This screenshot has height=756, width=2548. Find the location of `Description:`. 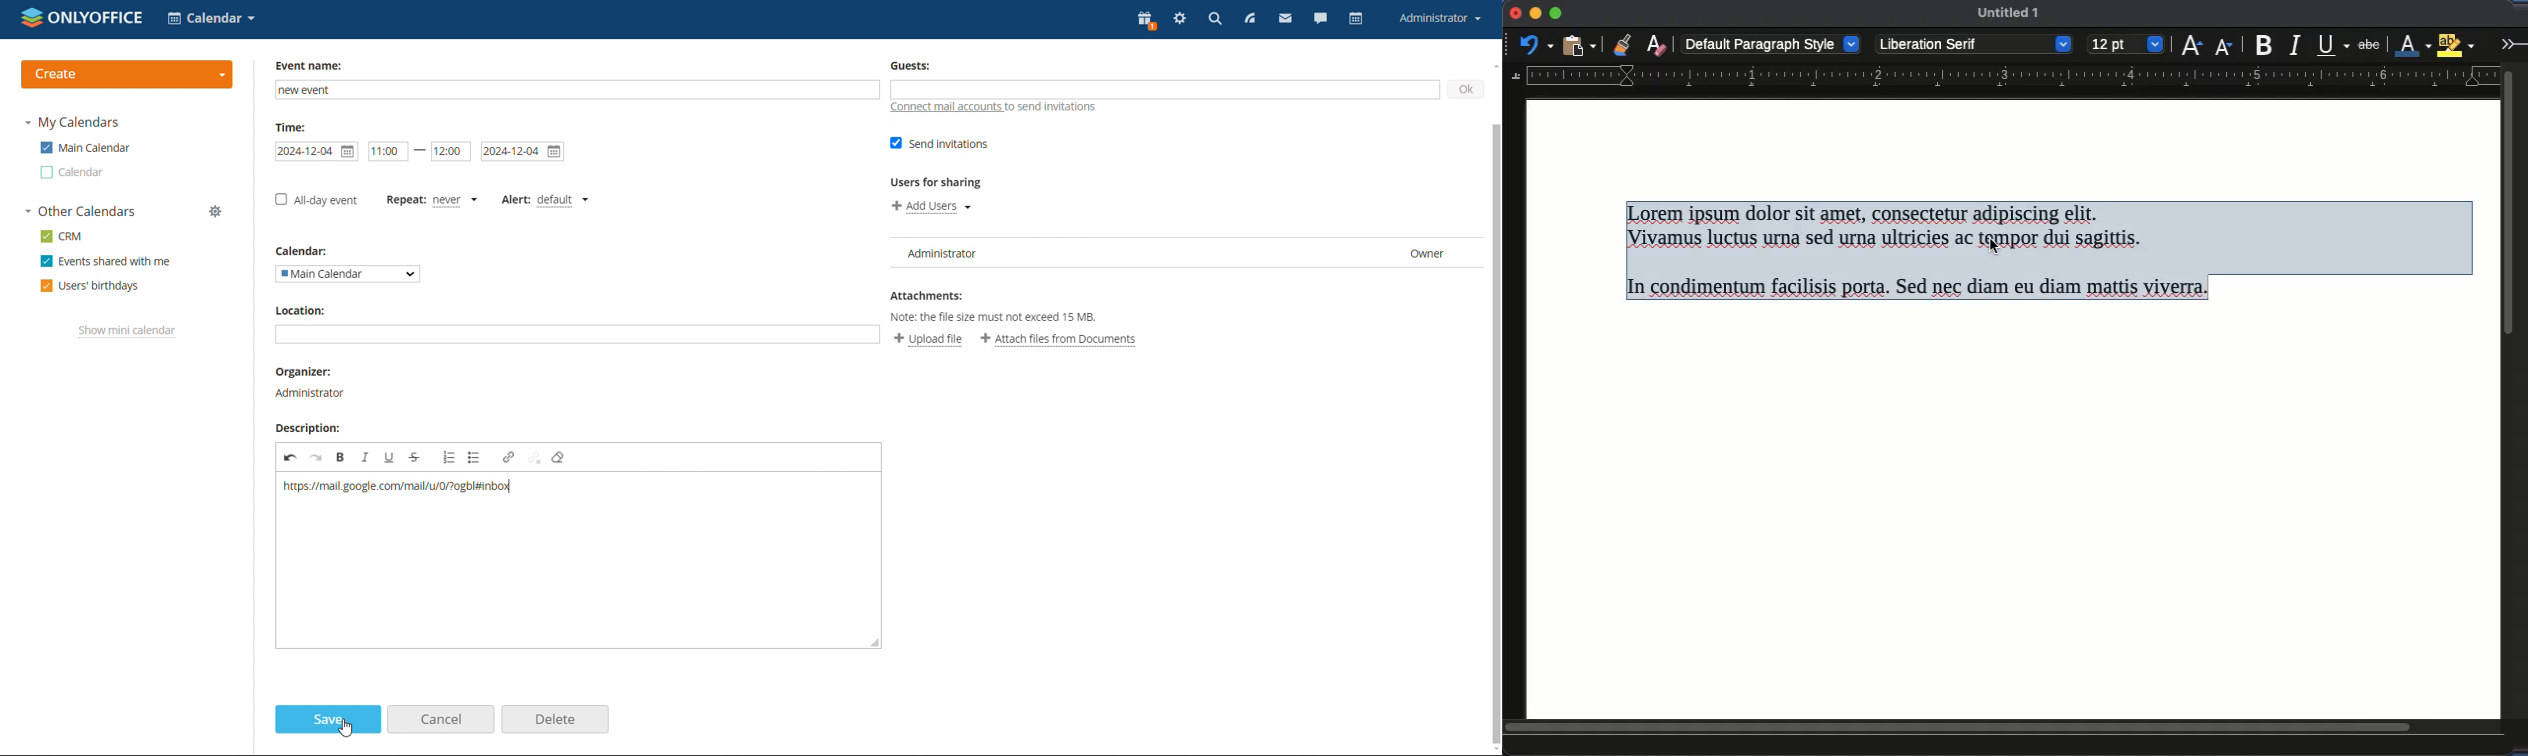

Description: is located at coordinates (305, 427).